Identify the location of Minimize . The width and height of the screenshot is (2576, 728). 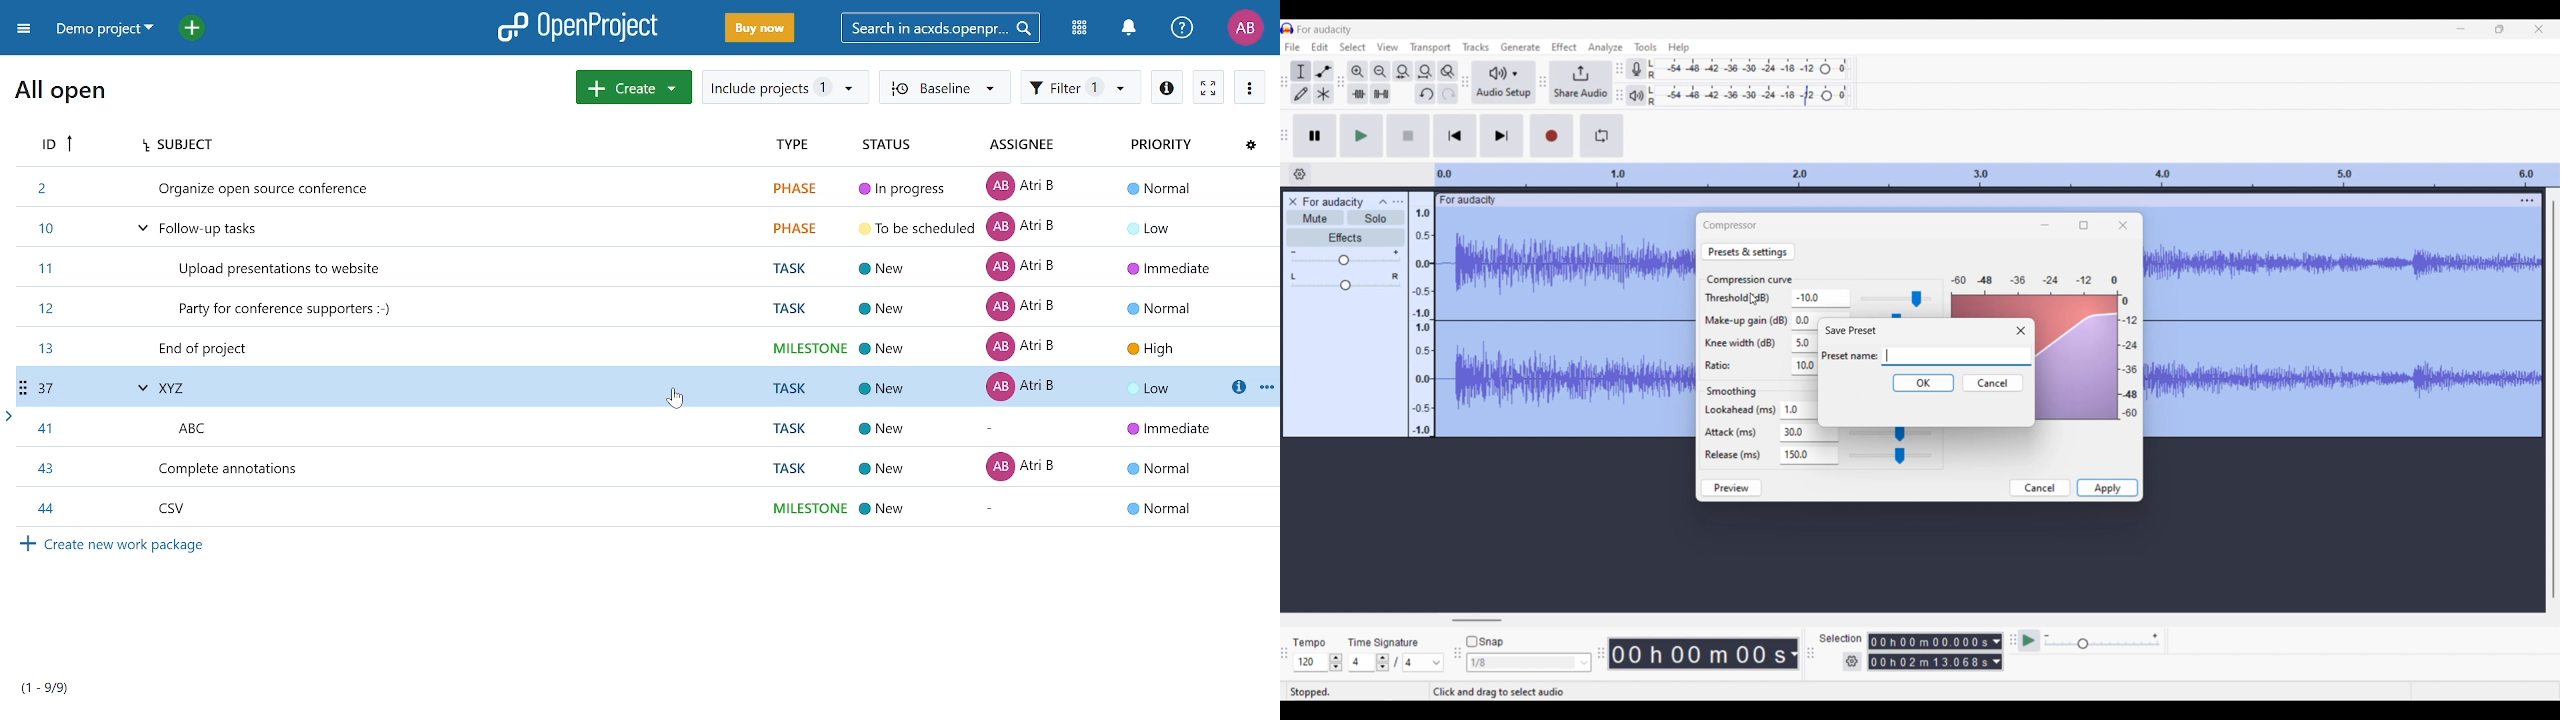
(2461, 29).